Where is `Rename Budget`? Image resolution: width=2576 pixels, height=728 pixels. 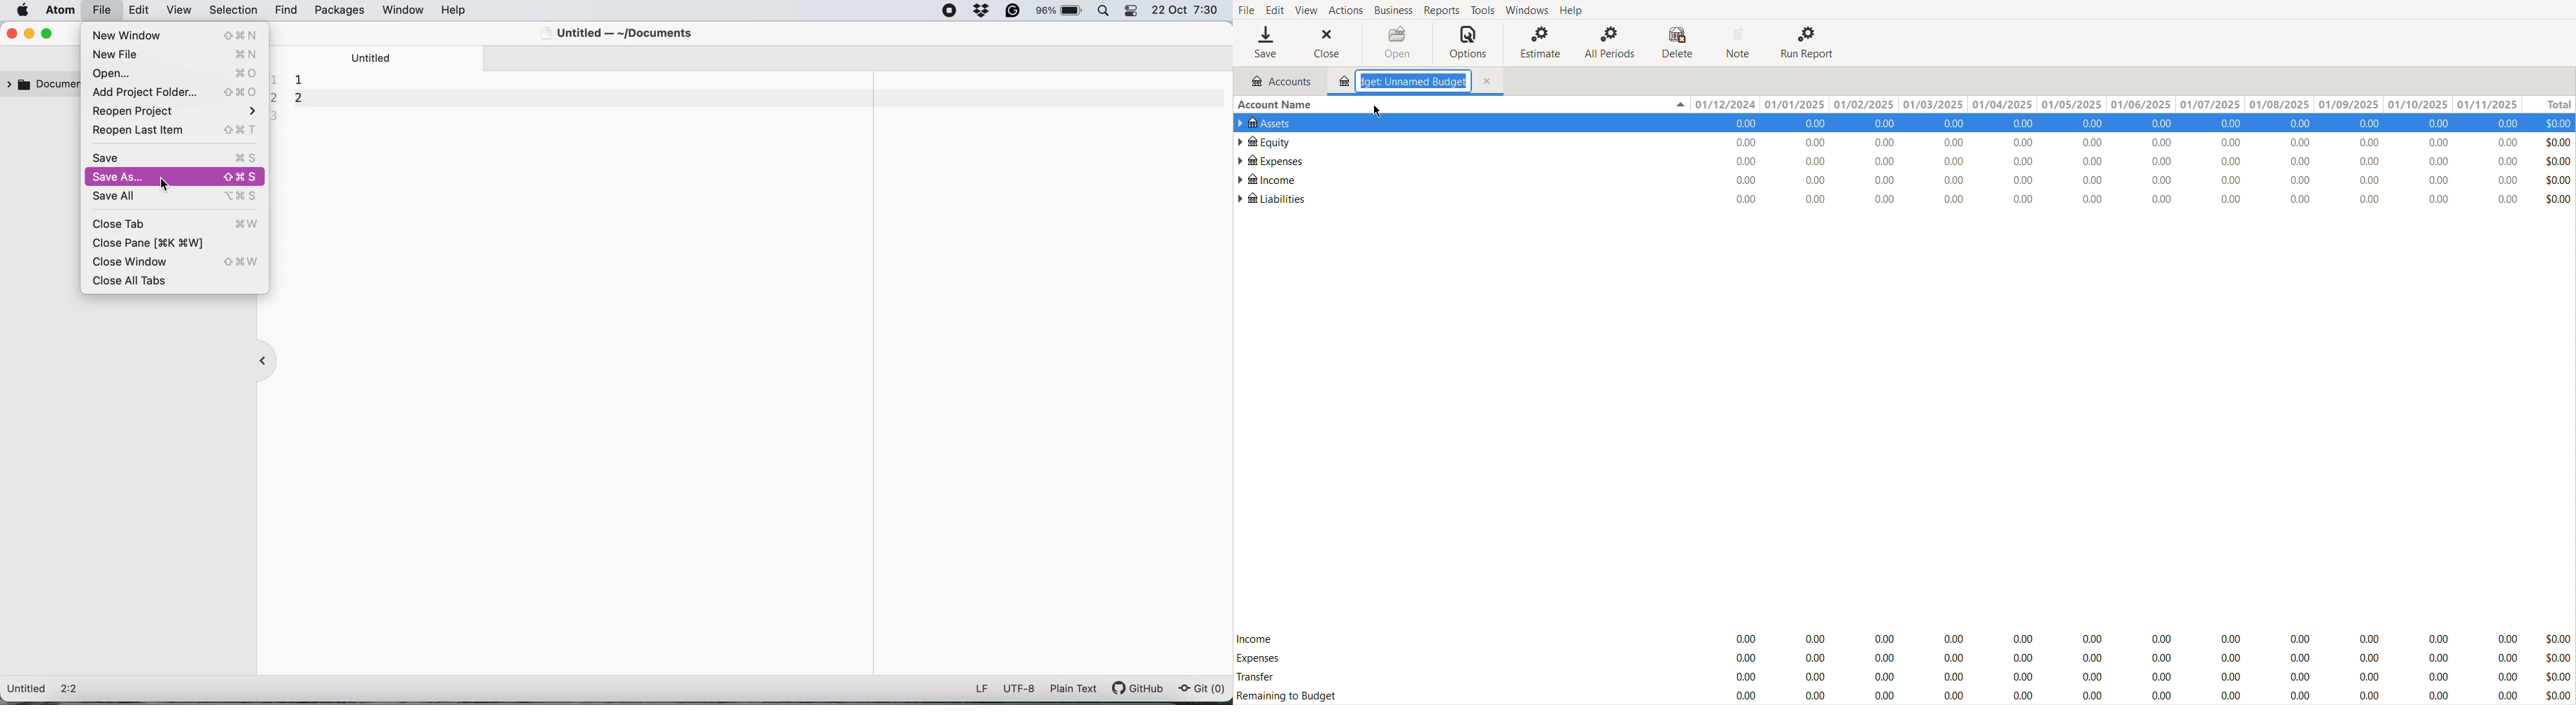
Rename Budget is located at coordinates (1419, 83).